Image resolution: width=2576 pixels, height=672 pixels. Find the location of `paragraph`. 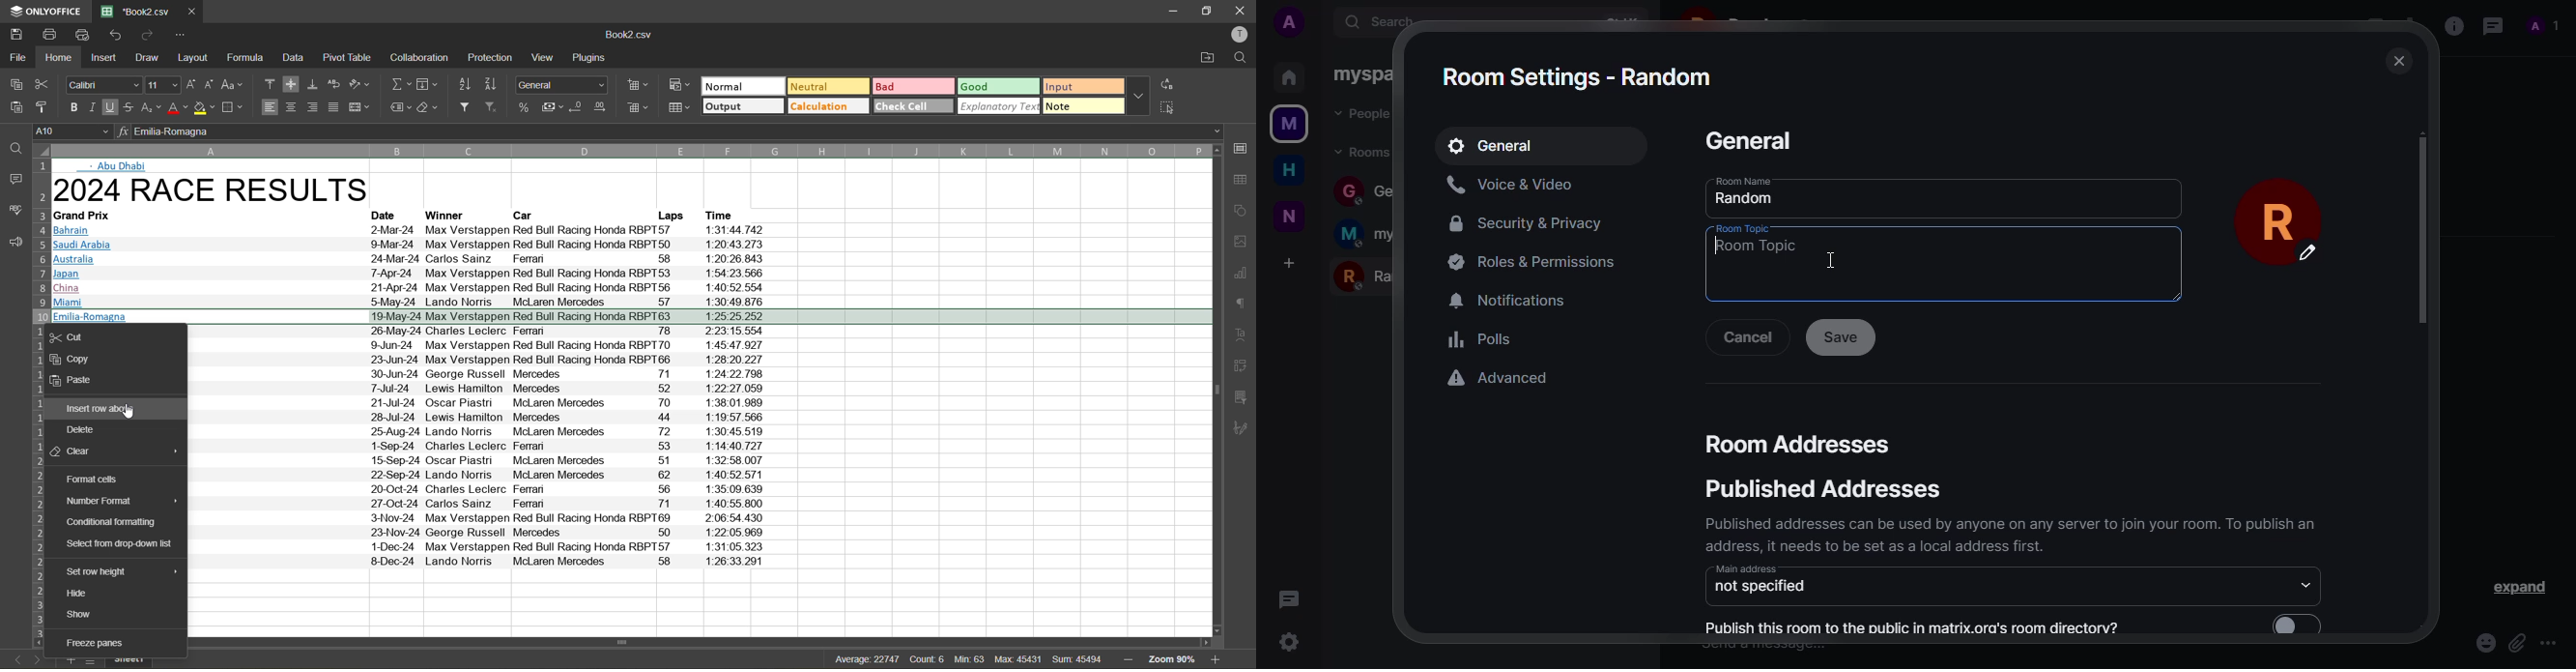

paragraph is located at coordinates (1244, 306).